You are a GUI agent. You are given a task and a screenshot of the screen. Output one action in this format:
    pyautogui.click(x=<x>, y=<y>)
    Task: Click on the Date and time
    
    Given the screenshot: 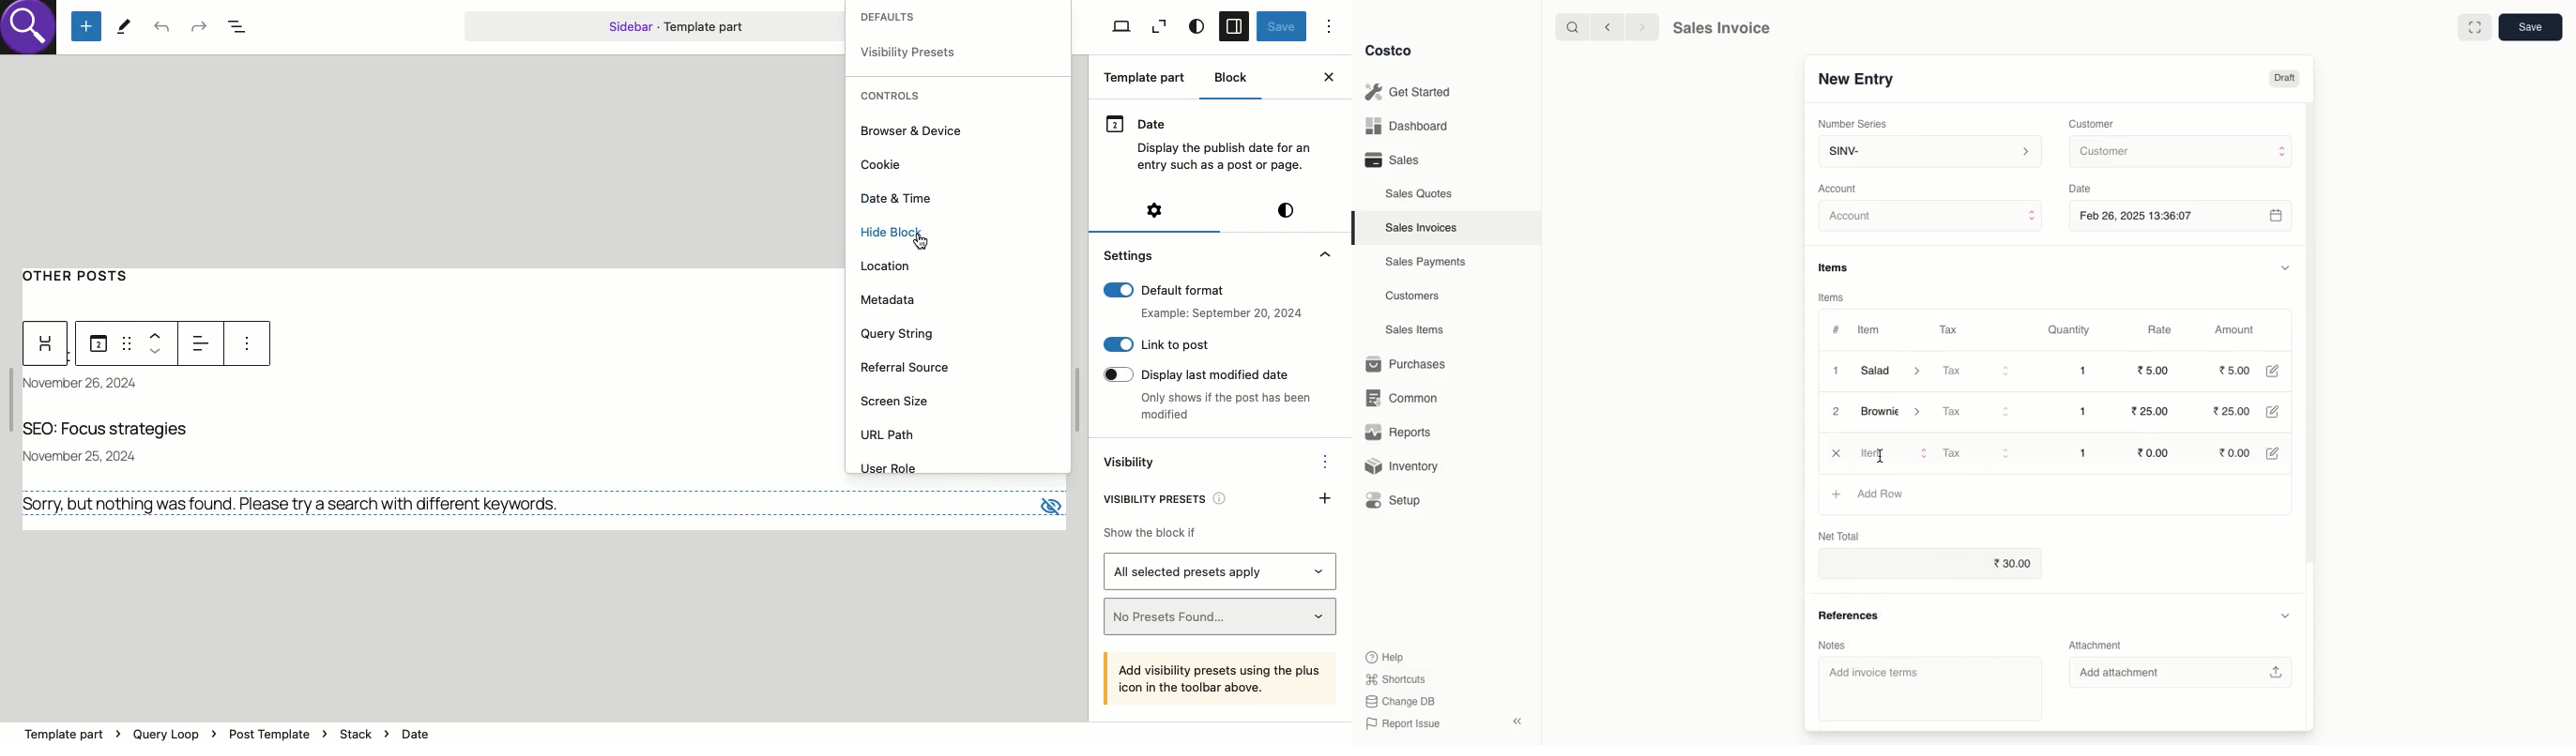 What is the action you would take?
    pyautogui.click(x=897, y=198)
    